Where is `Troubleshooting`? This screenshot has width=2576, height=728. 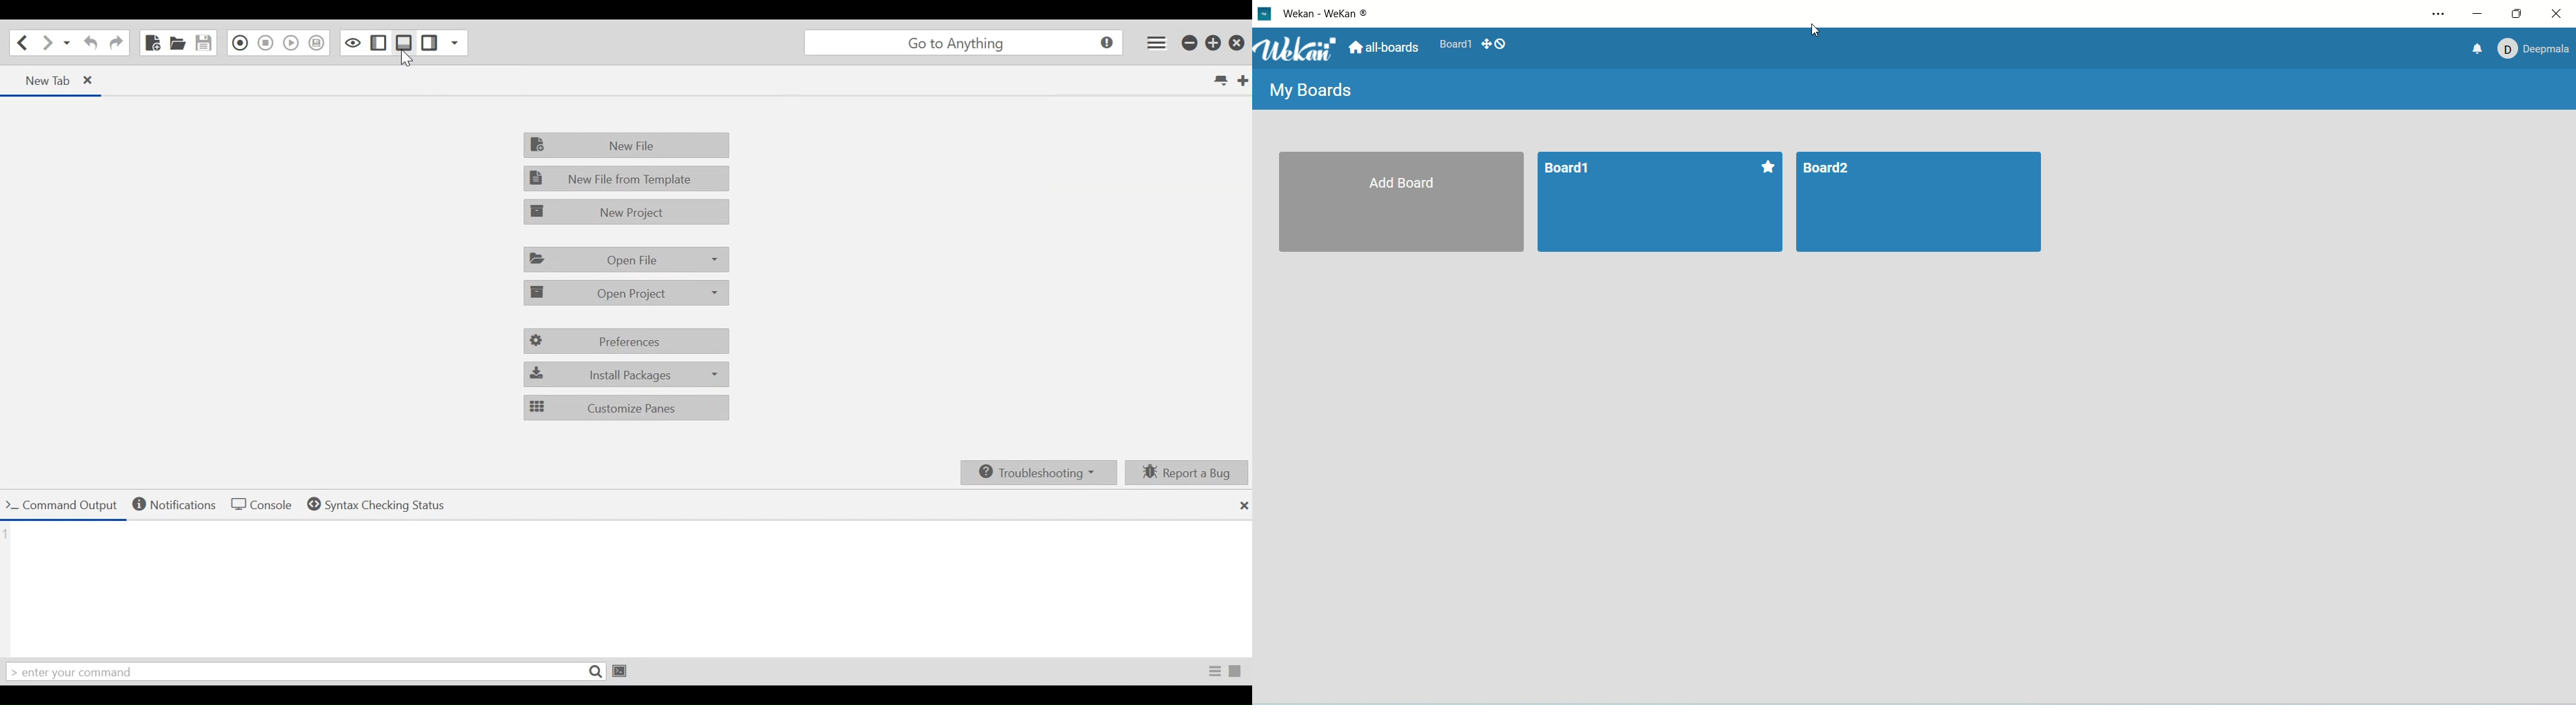 Troubleshooting is located at coordinates (1040, 473).